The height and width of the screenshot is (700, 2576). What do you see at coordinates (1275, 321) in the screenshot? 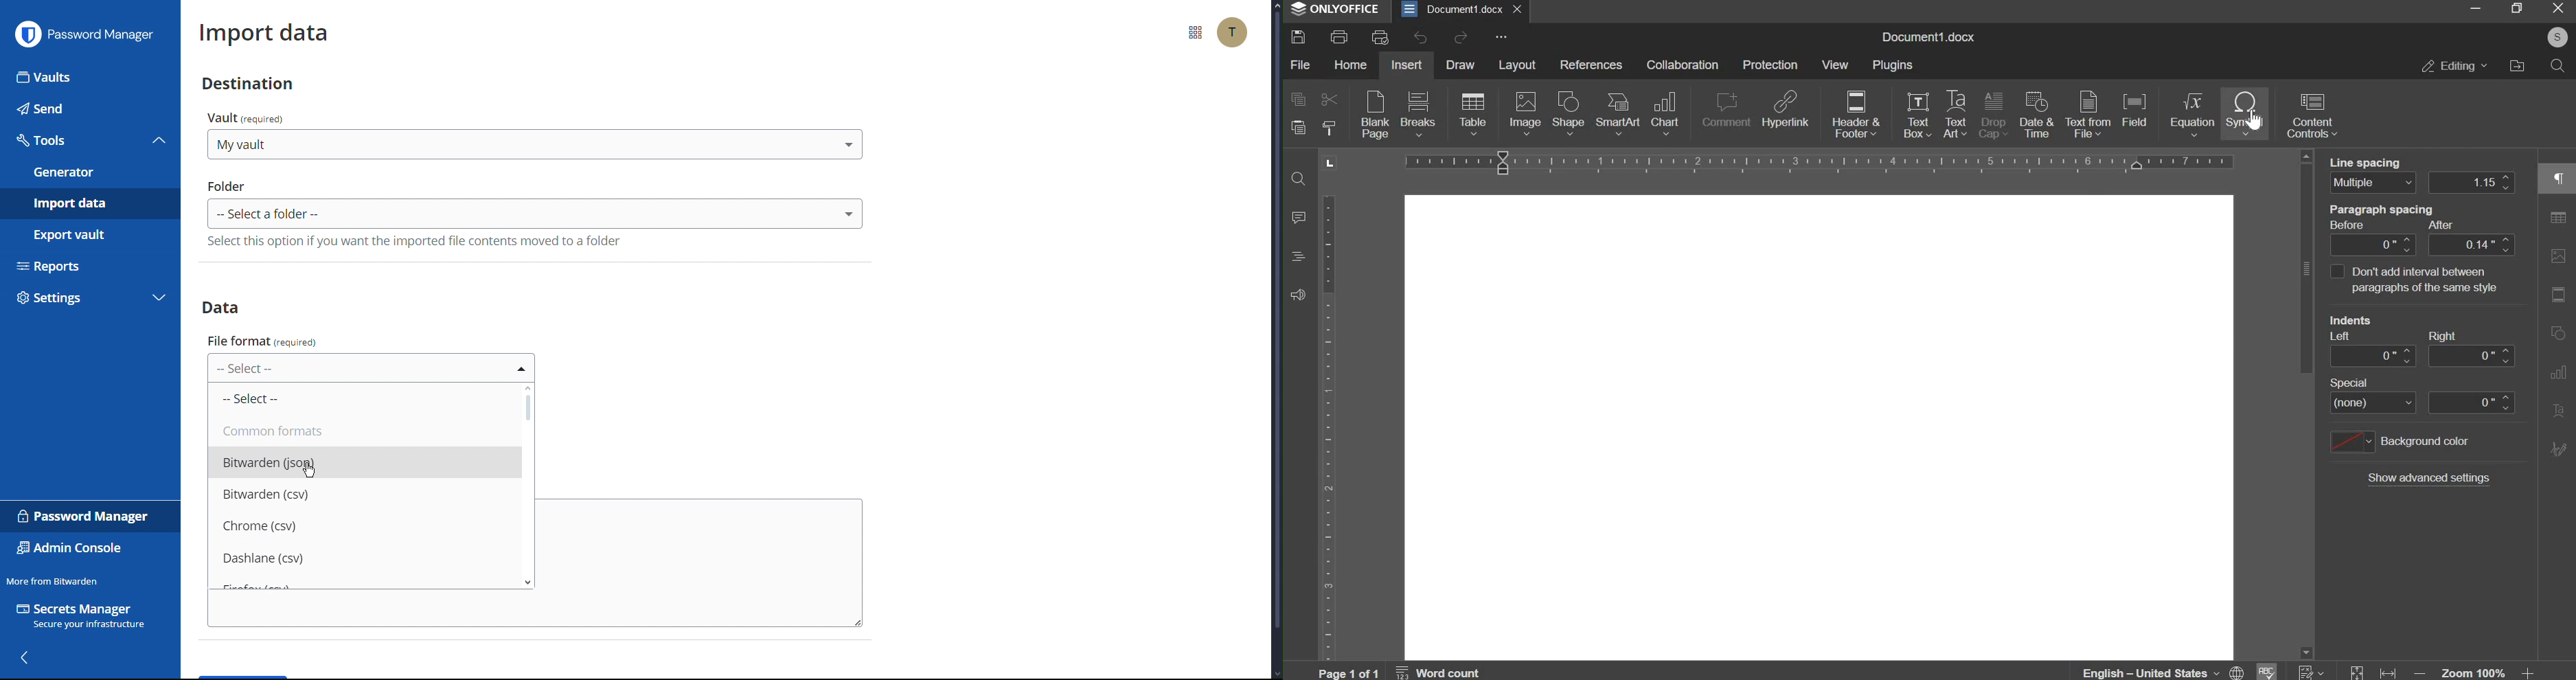
I see `scrollbar` at bounding box center [1275, 321].